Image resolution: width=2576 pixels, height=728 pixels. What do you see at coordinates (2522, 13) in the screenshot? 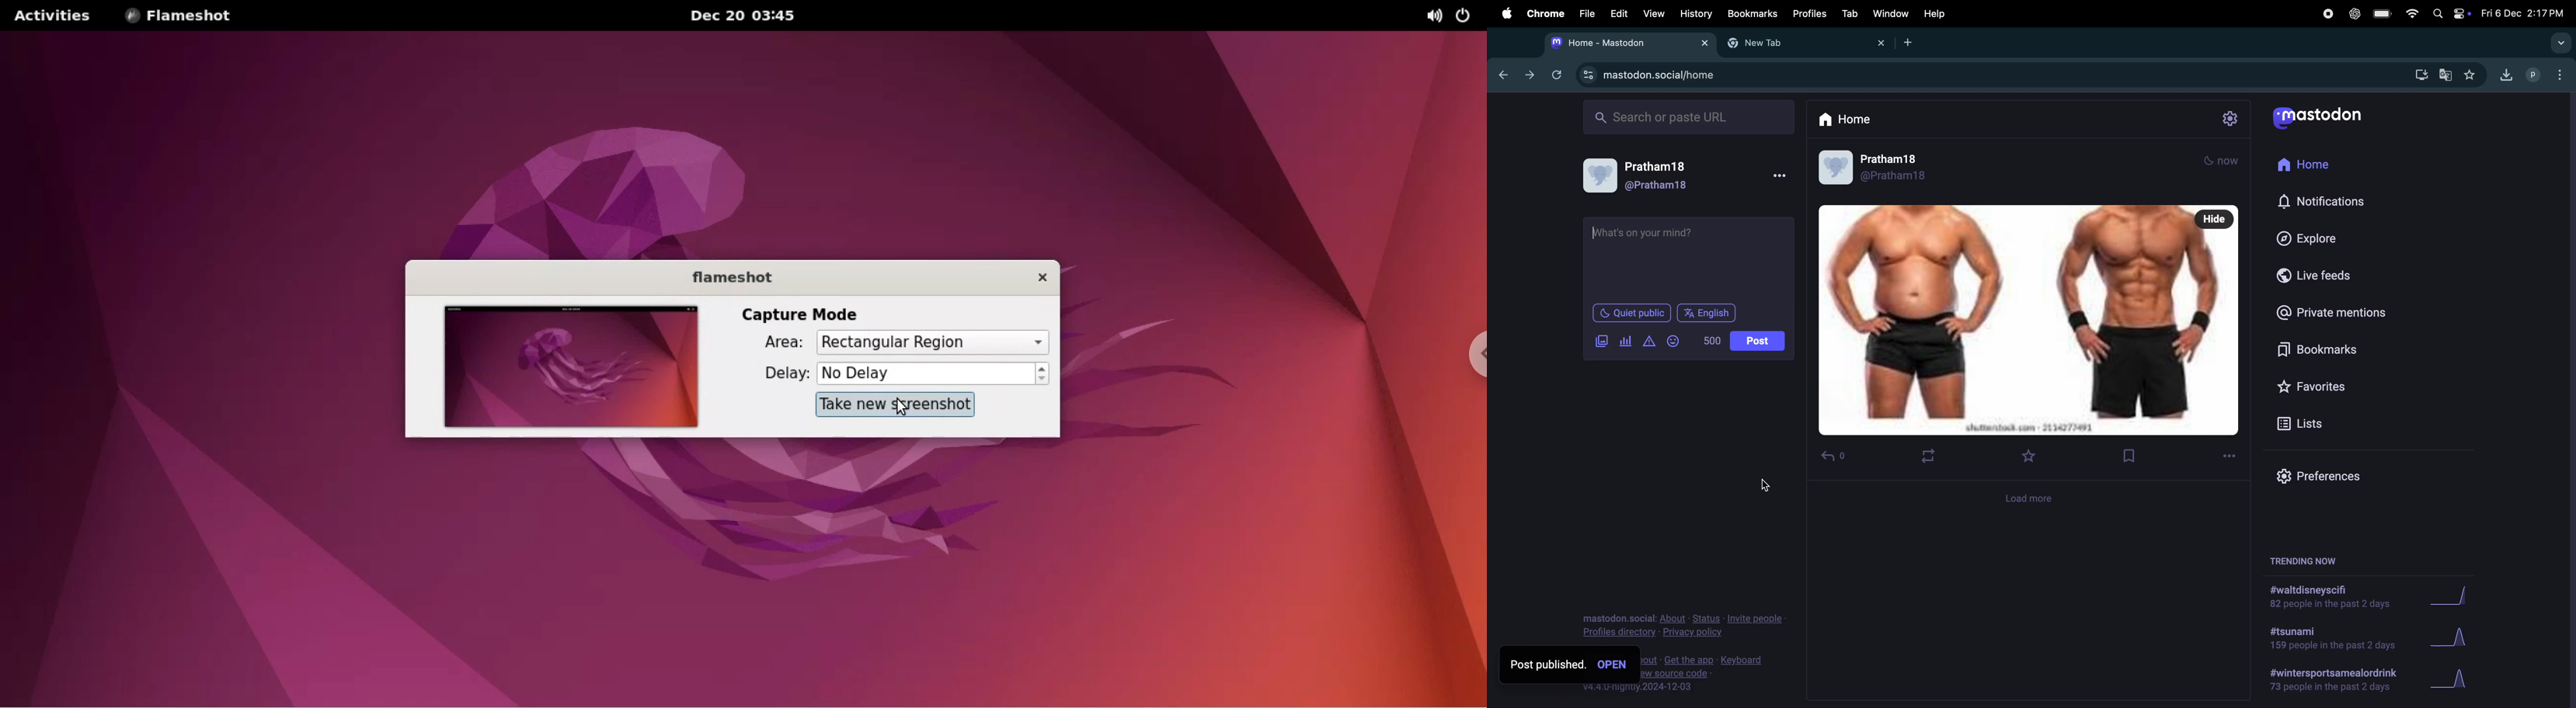
I see `date and time` at bounding box center [2522, 13].